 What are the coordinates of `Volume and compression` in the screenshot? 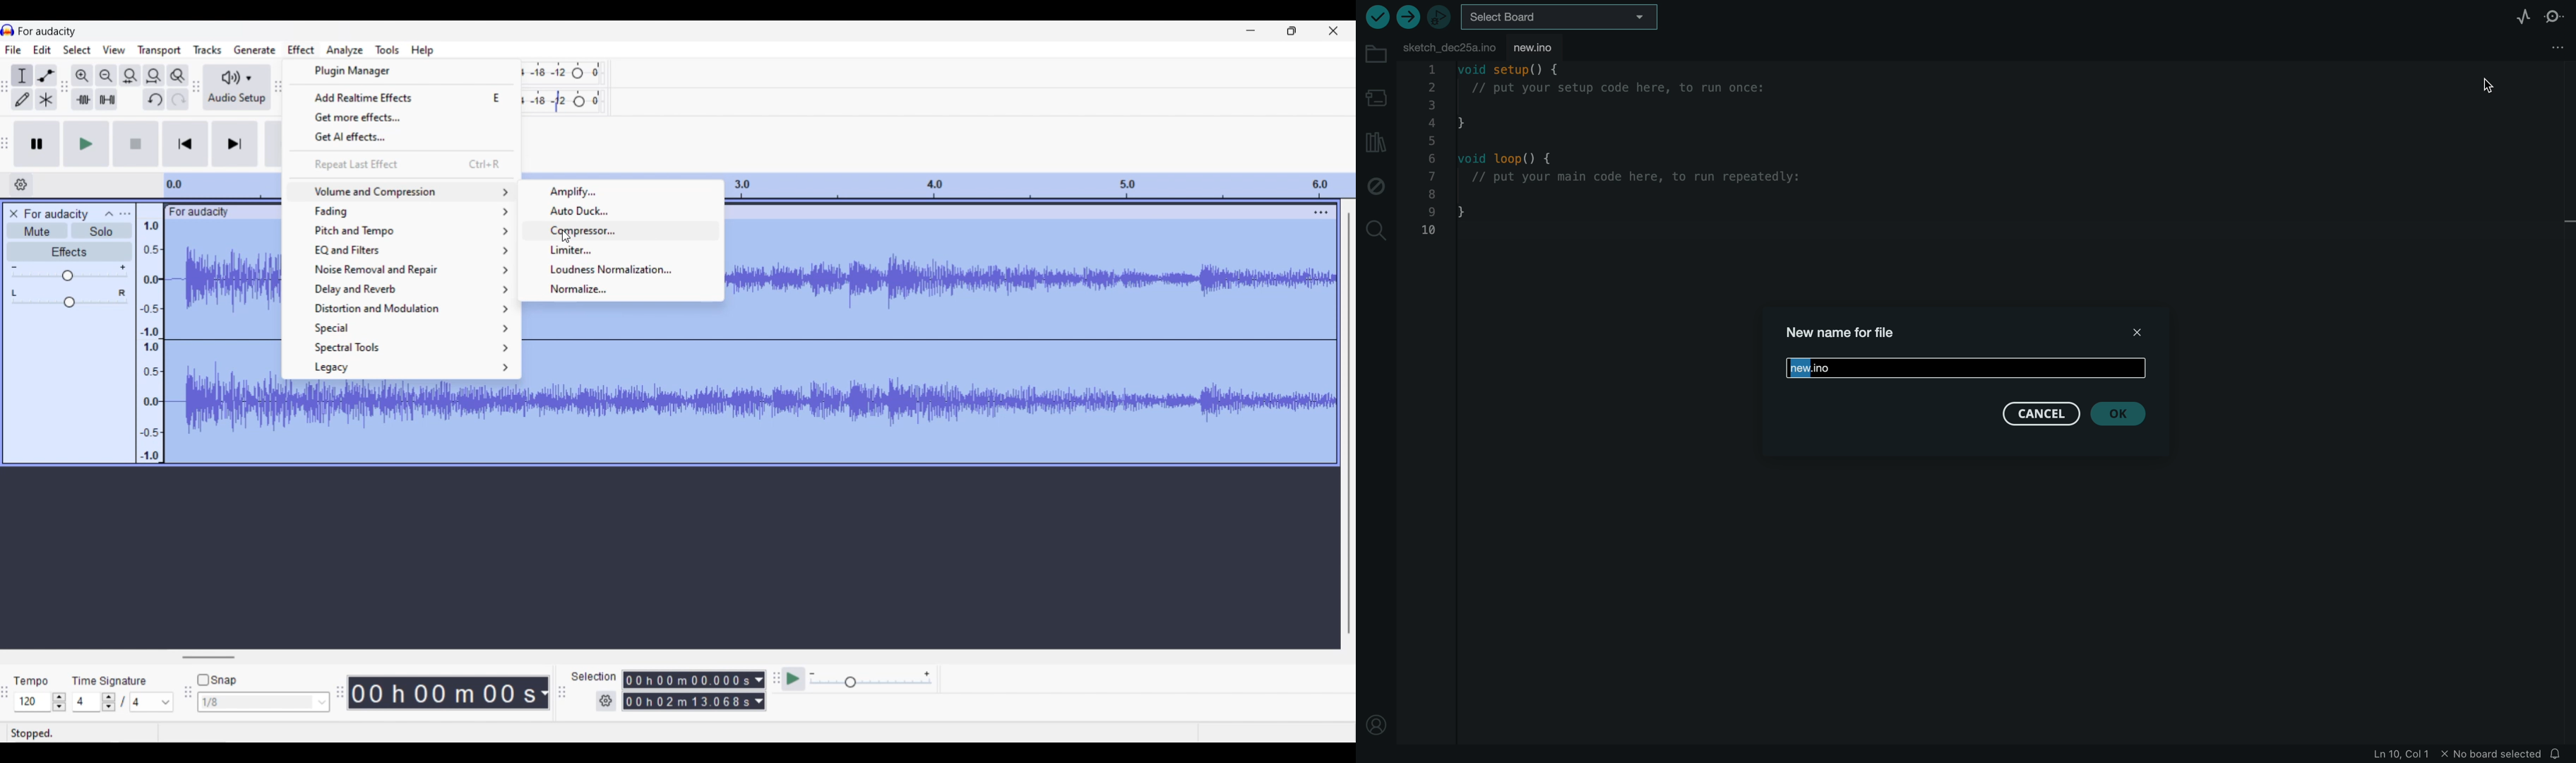 It's located at (400, 191).